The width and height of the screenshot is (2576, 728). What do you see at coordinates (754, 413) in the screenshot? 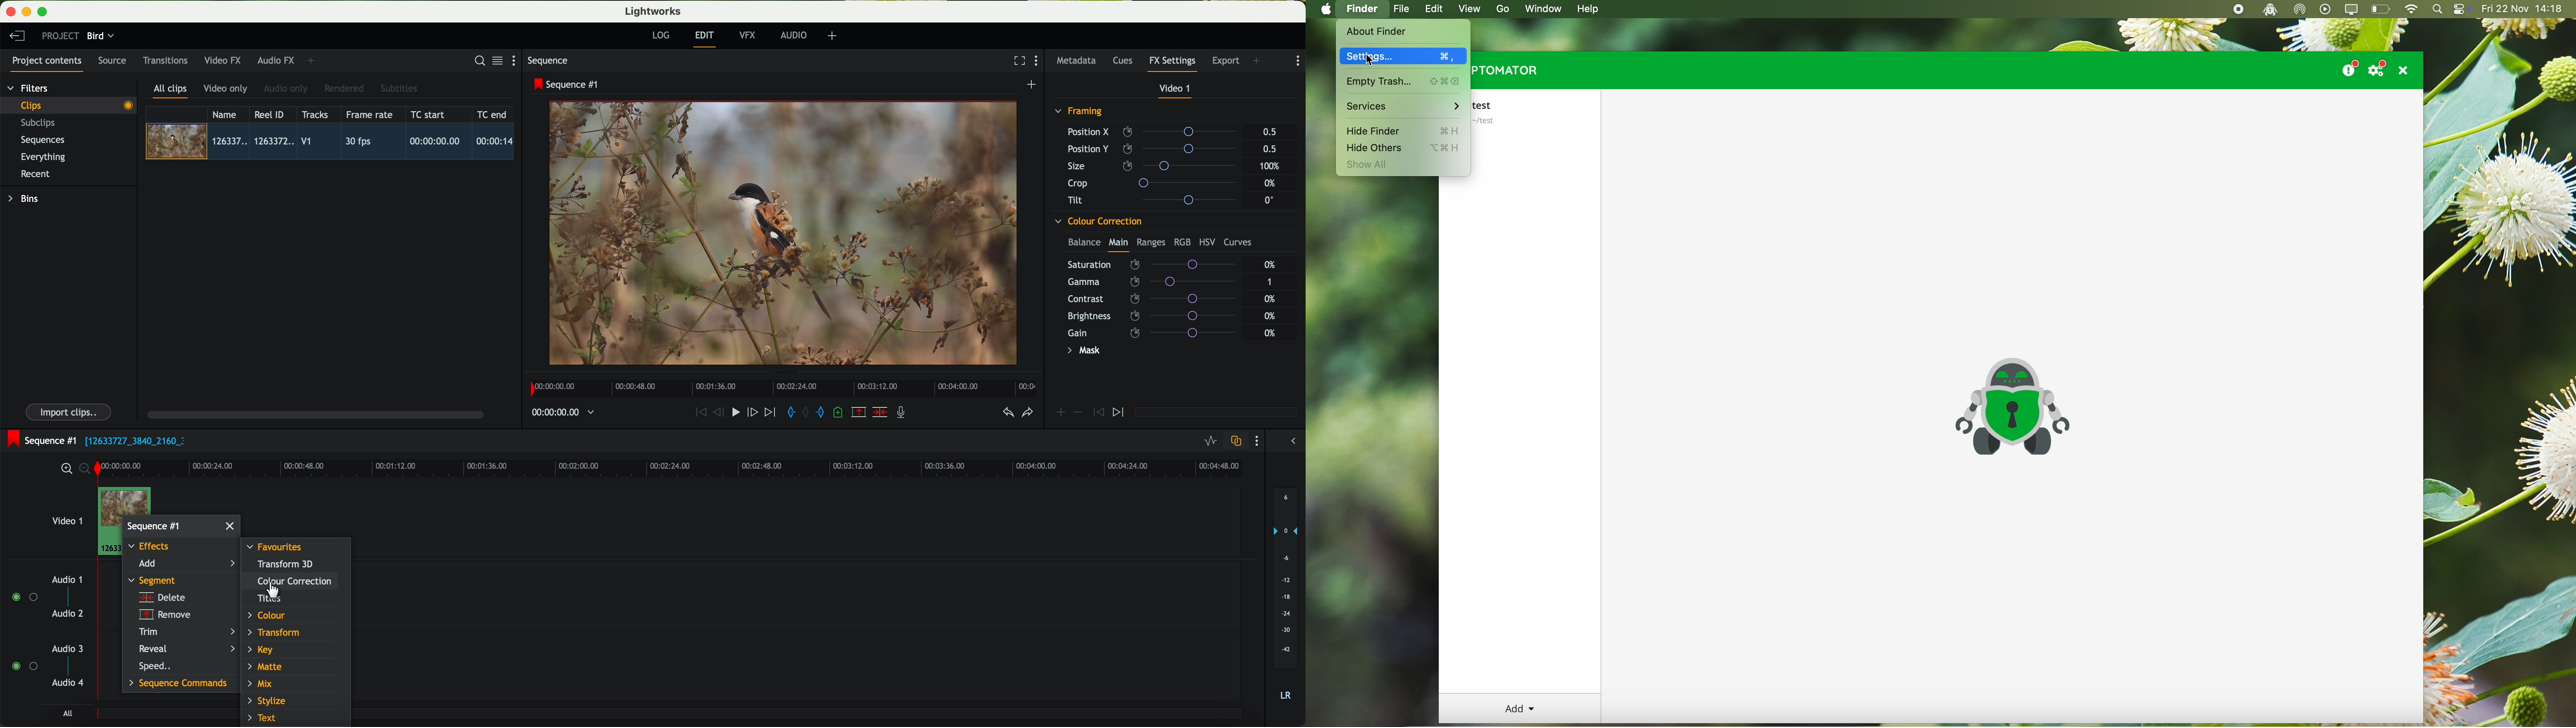
I see `nudge one frame foward` at bounding box center [754, 413].